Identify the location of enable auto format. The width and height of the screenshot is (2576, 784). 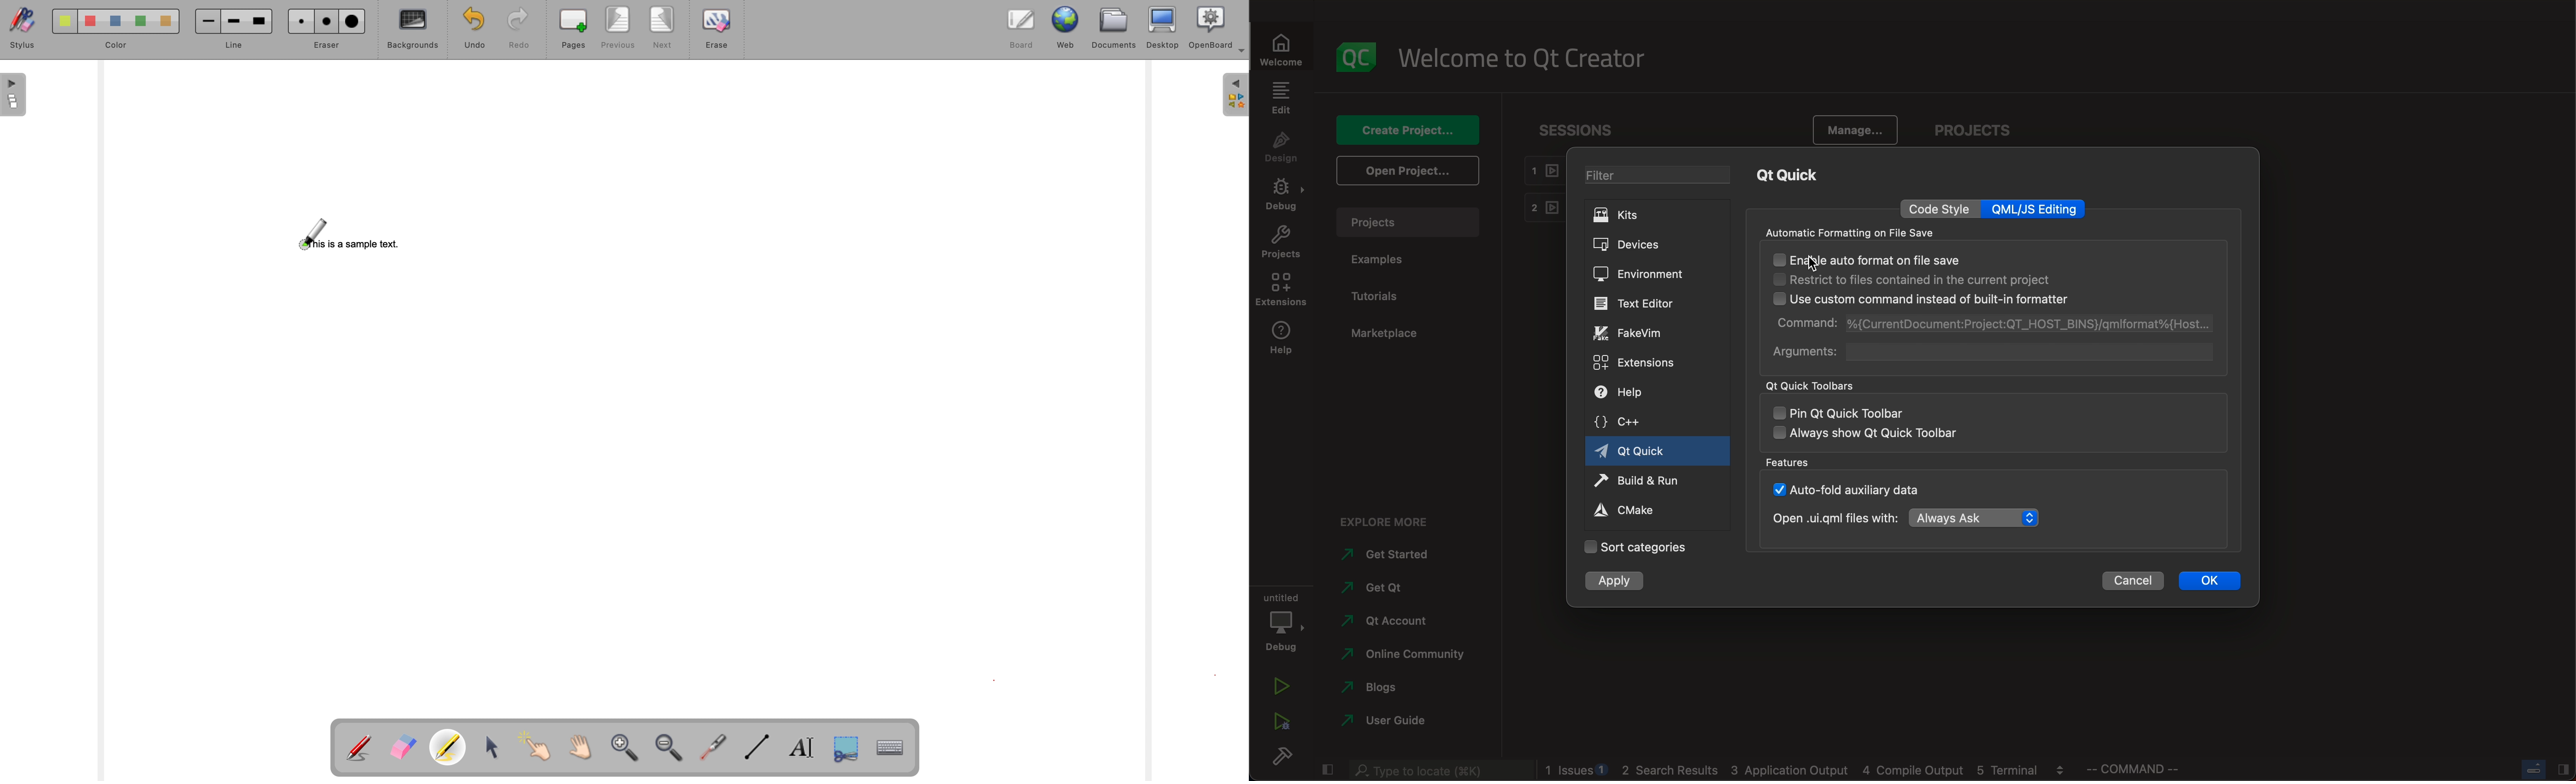
(1866, 260).